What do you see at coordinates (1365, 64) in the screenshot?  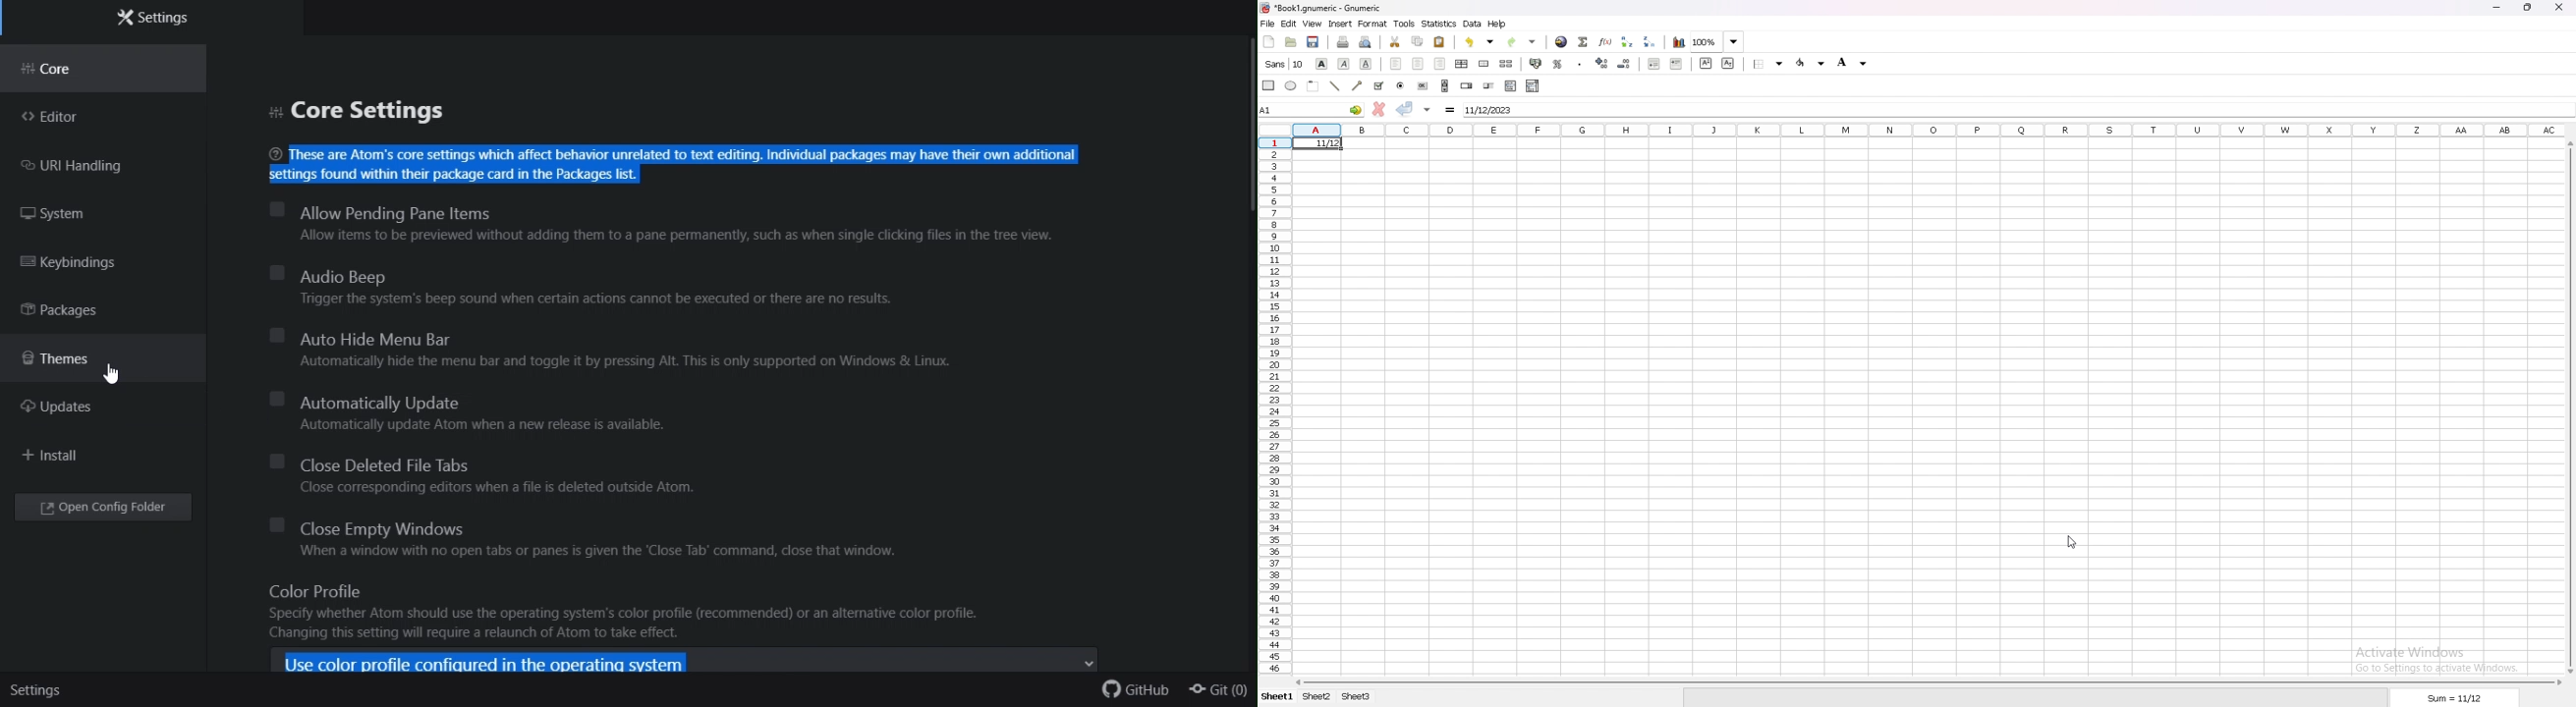 I see `underline` at bounding box center [1365, 64].